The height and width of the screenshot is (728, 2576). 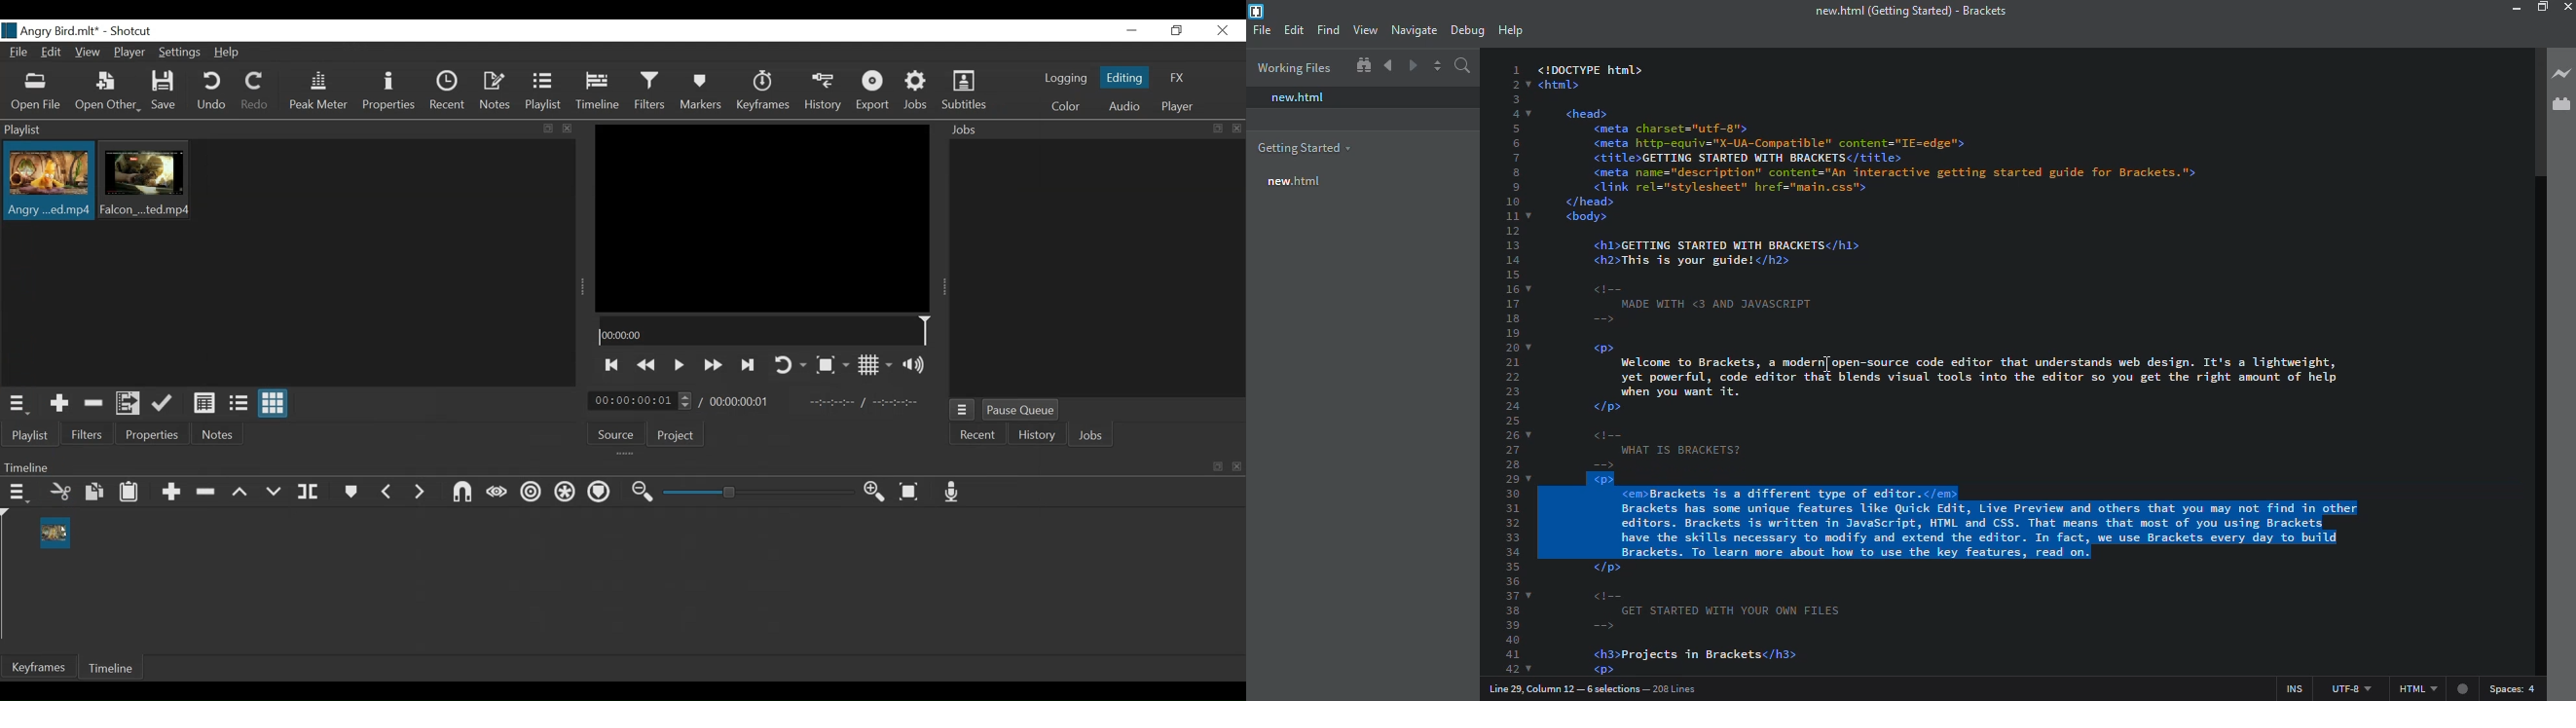 I want to click on Editing, so click(x=1127, y=77).